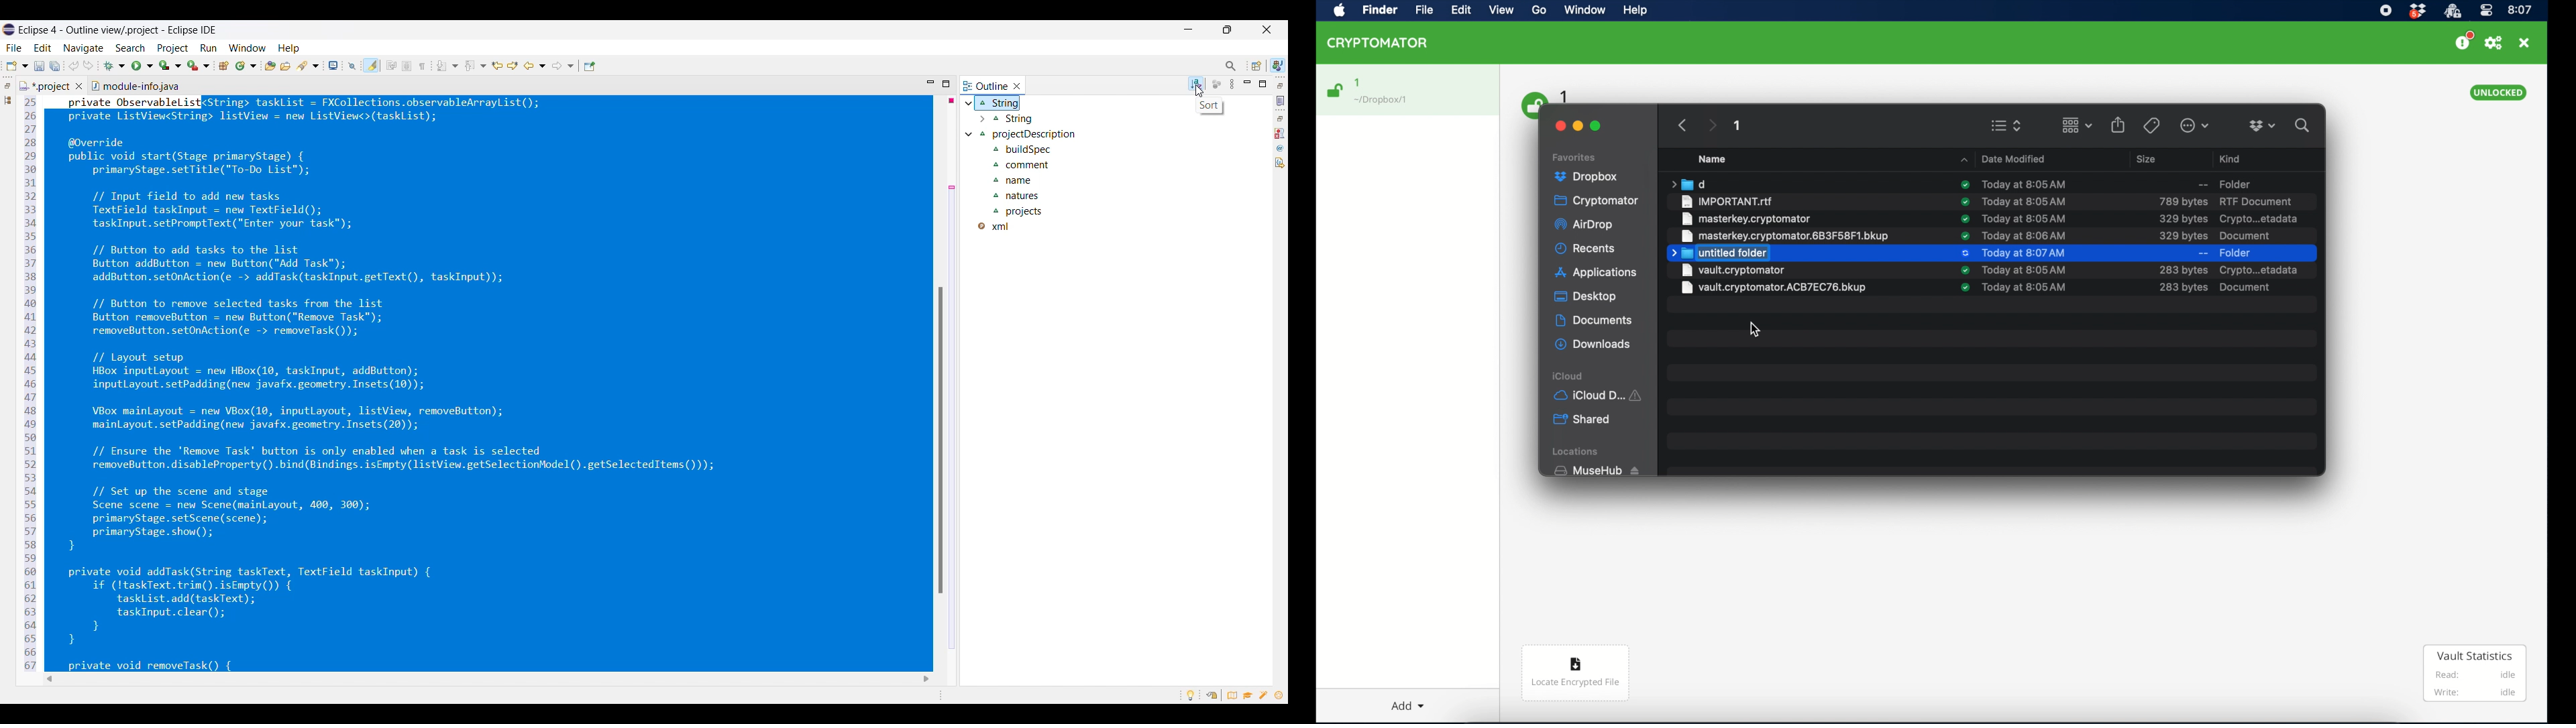 This screenshot has height=728, width=2576. I want to click on size, so click(2182, 219).